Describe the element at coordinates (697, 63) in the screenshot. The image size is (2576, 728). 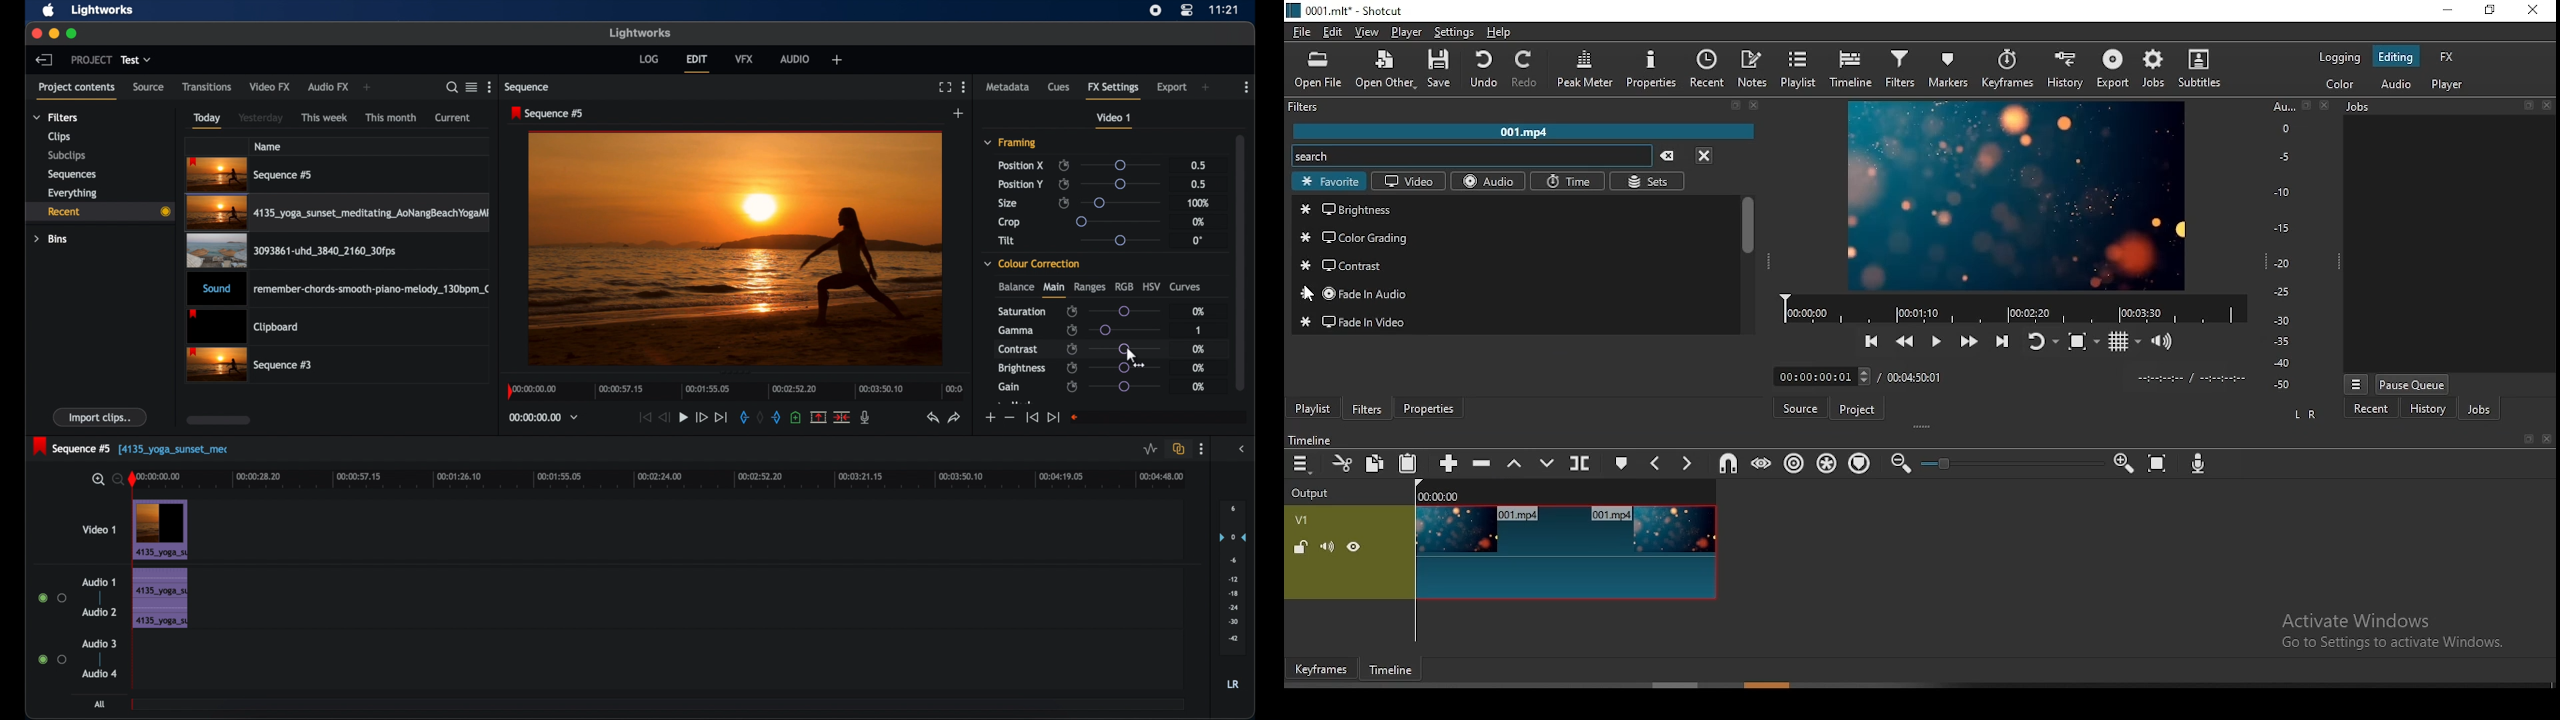
I see `edit` at that location.